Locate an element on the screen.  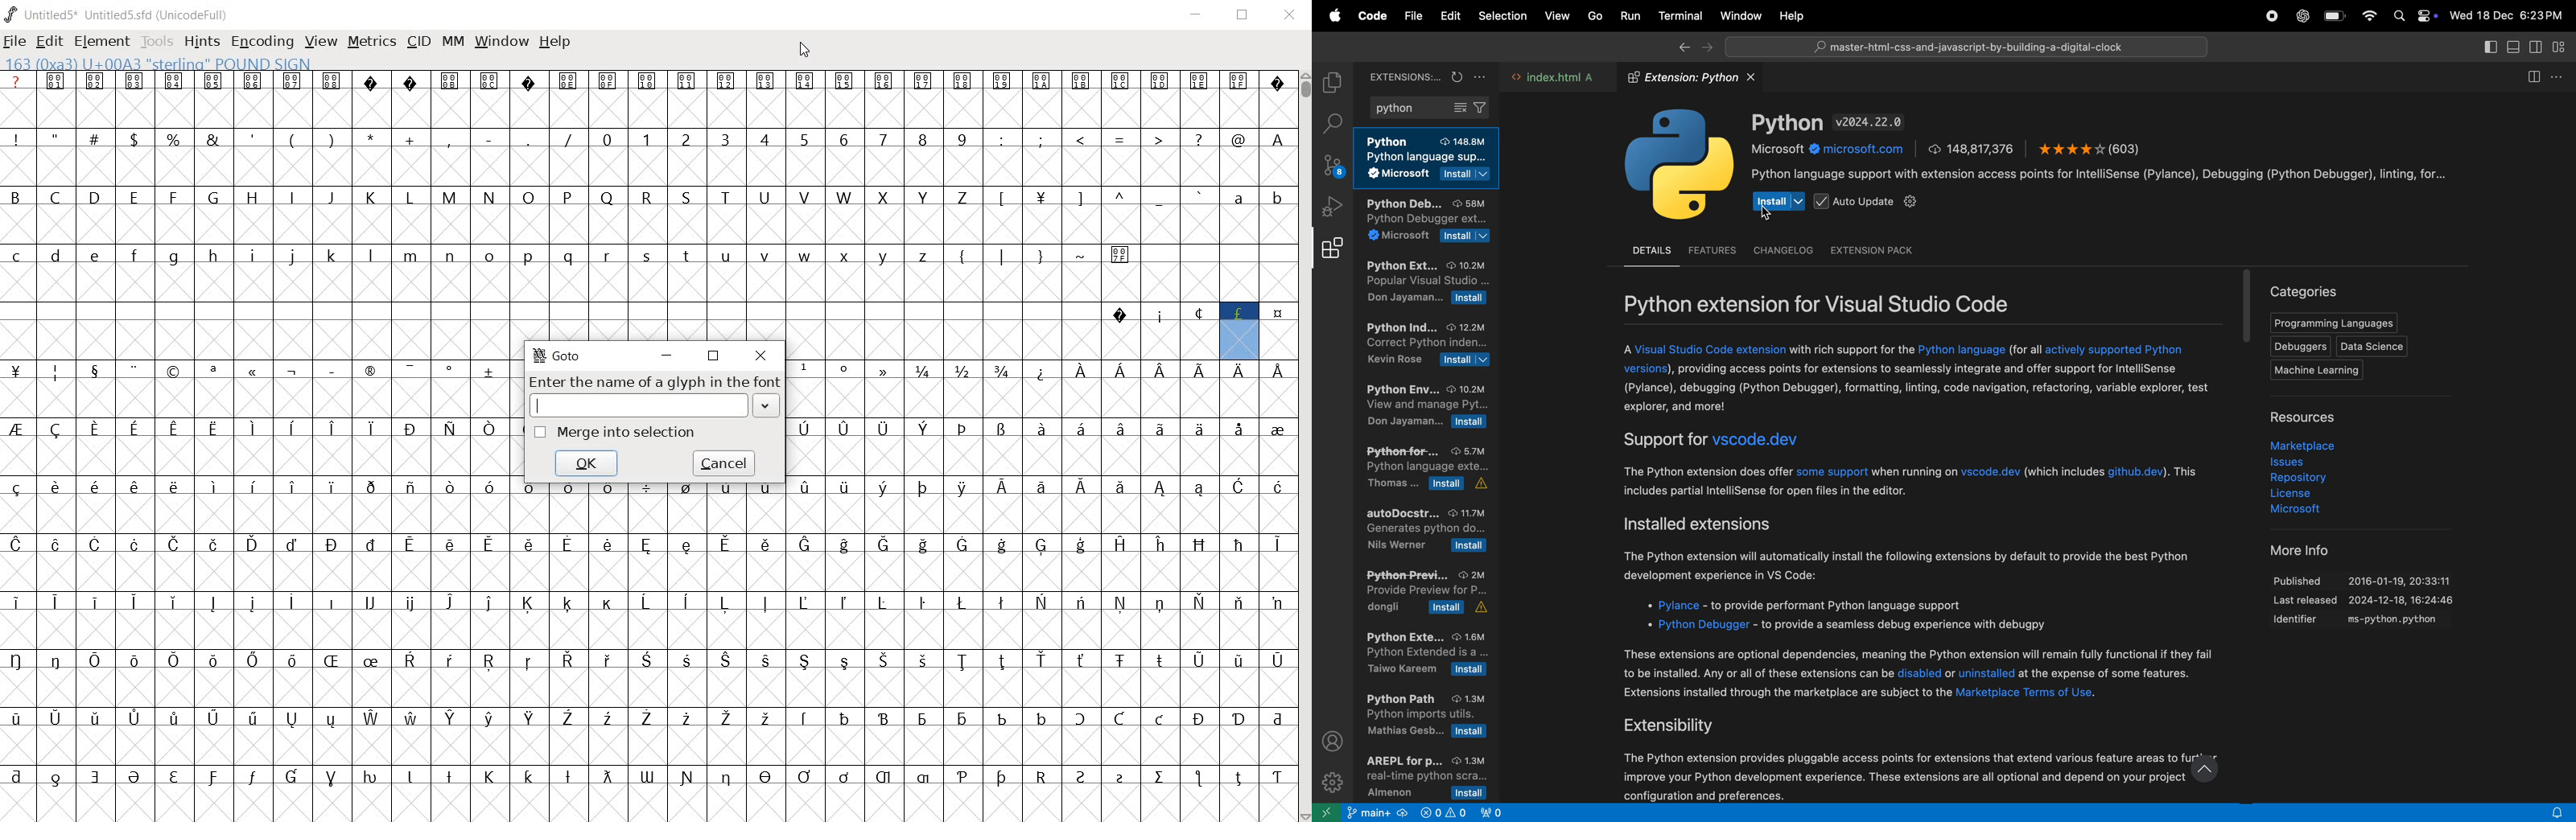
view is located at coordinates (1555, 16).